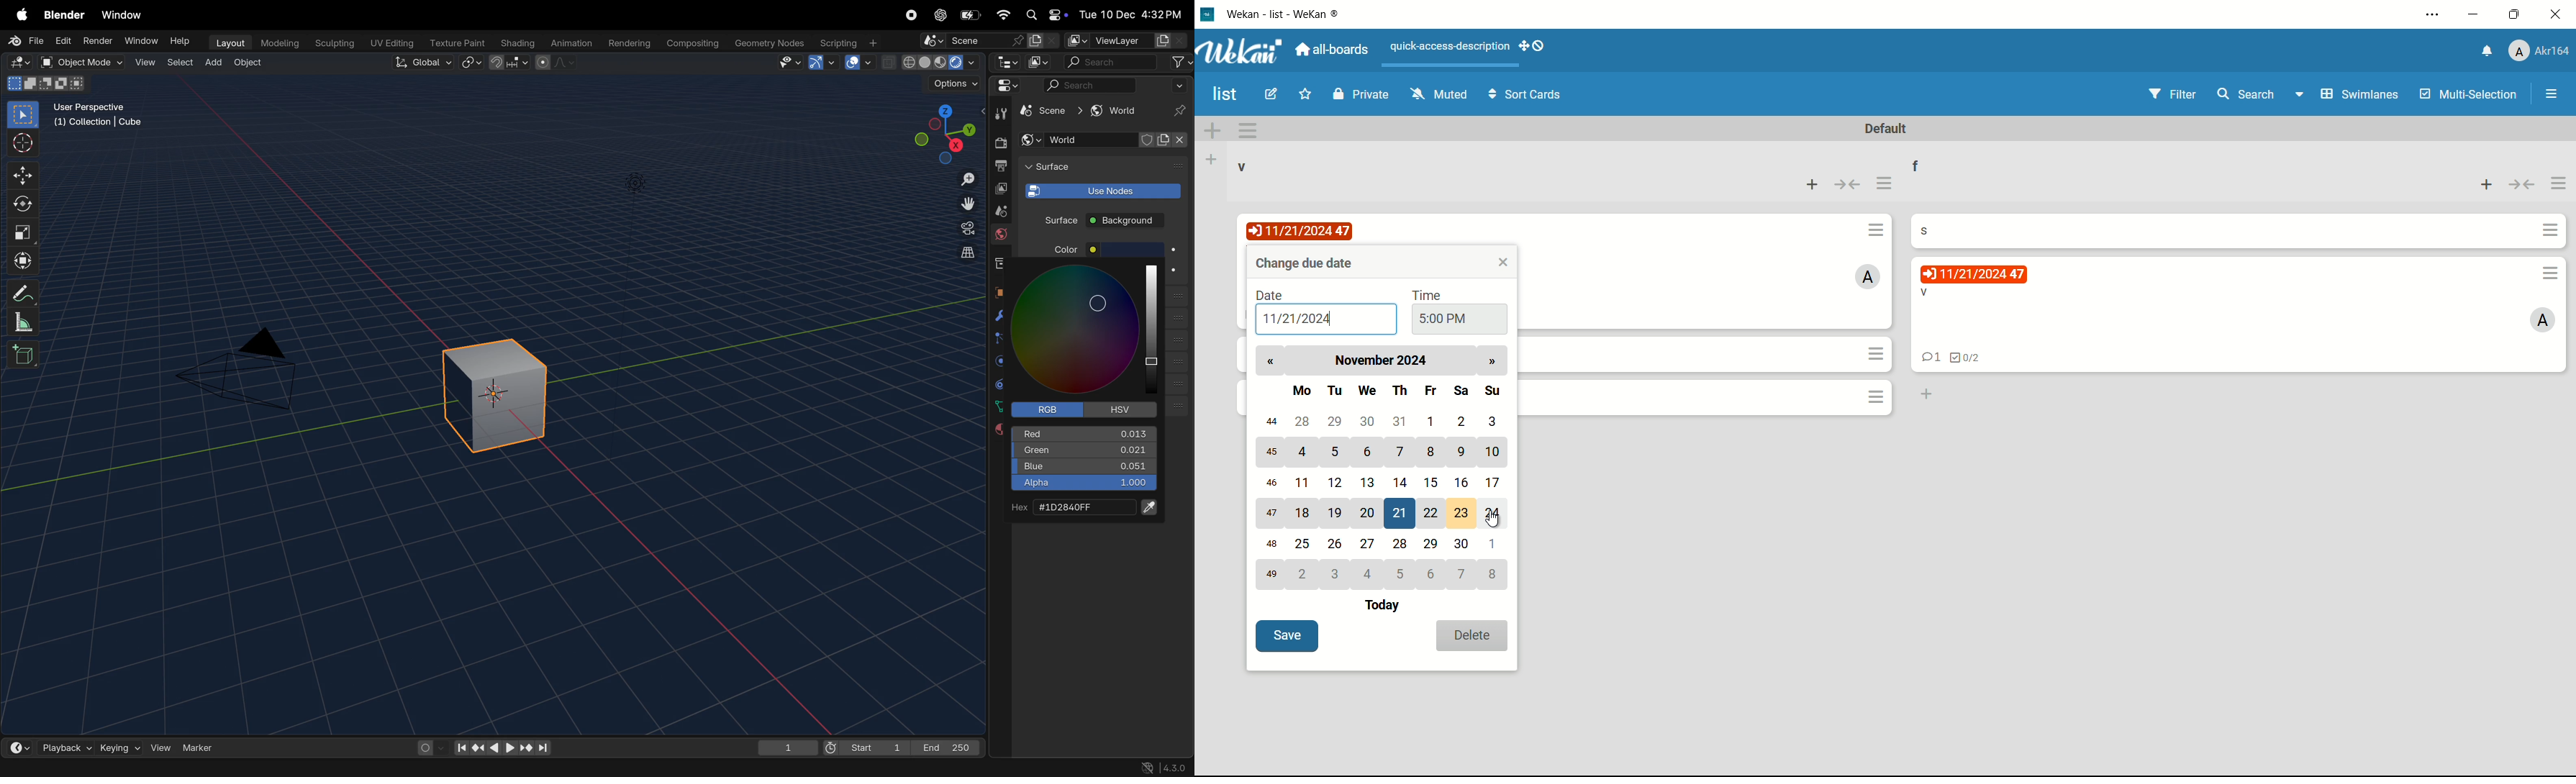 This screenshot has width=2576, height=784. What do you see at coordinates (1243, 168) in the screenshot?
I see `list name` at bounding box center [1243, 168].